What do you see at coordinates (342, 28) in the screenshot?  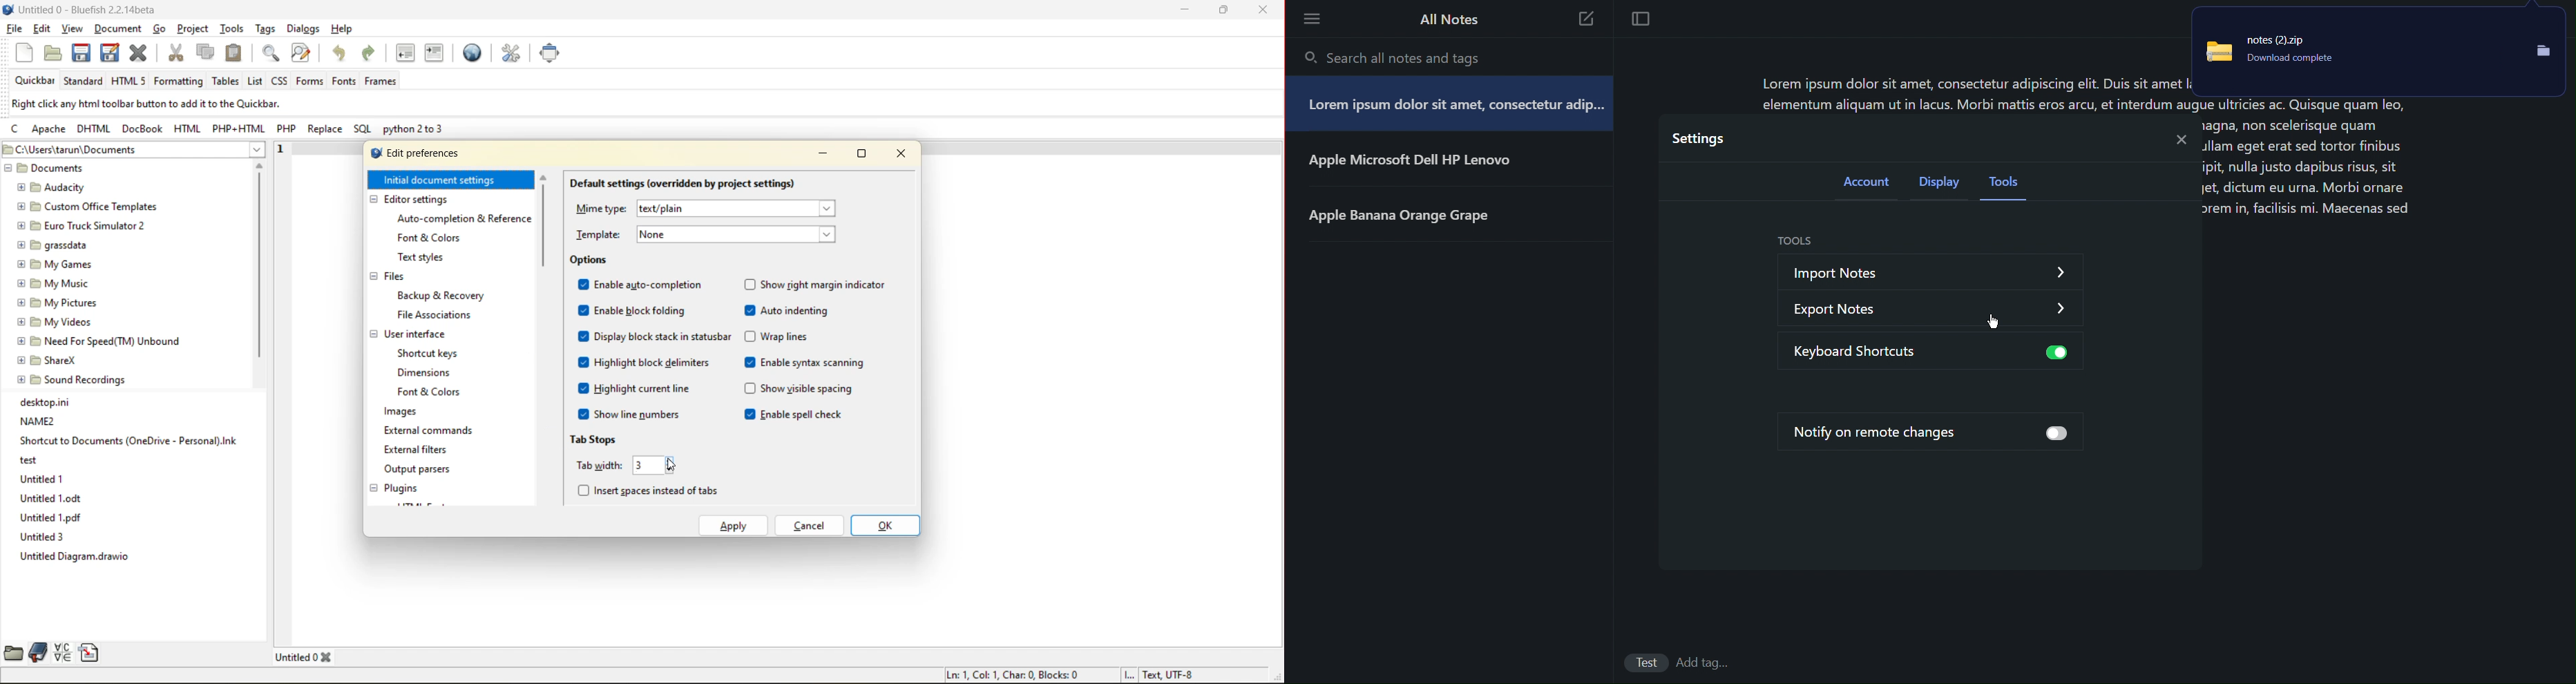 I see `help` at bounding box center [342, 28].